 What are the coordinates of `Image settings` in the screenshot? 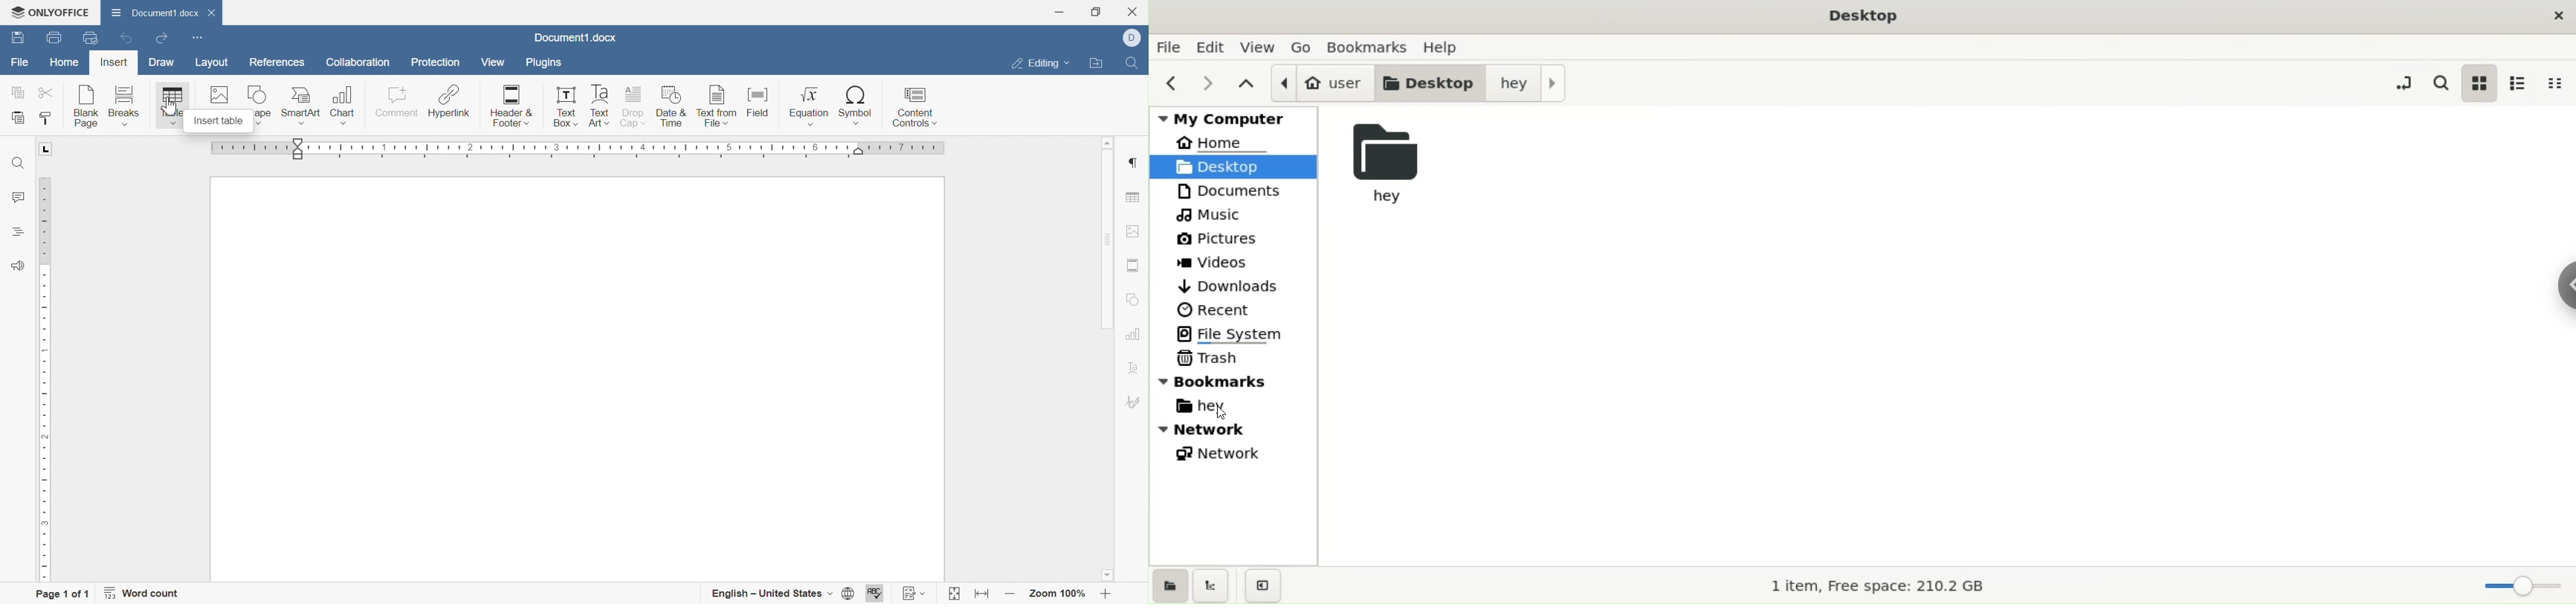 It's located at (1135, 232).